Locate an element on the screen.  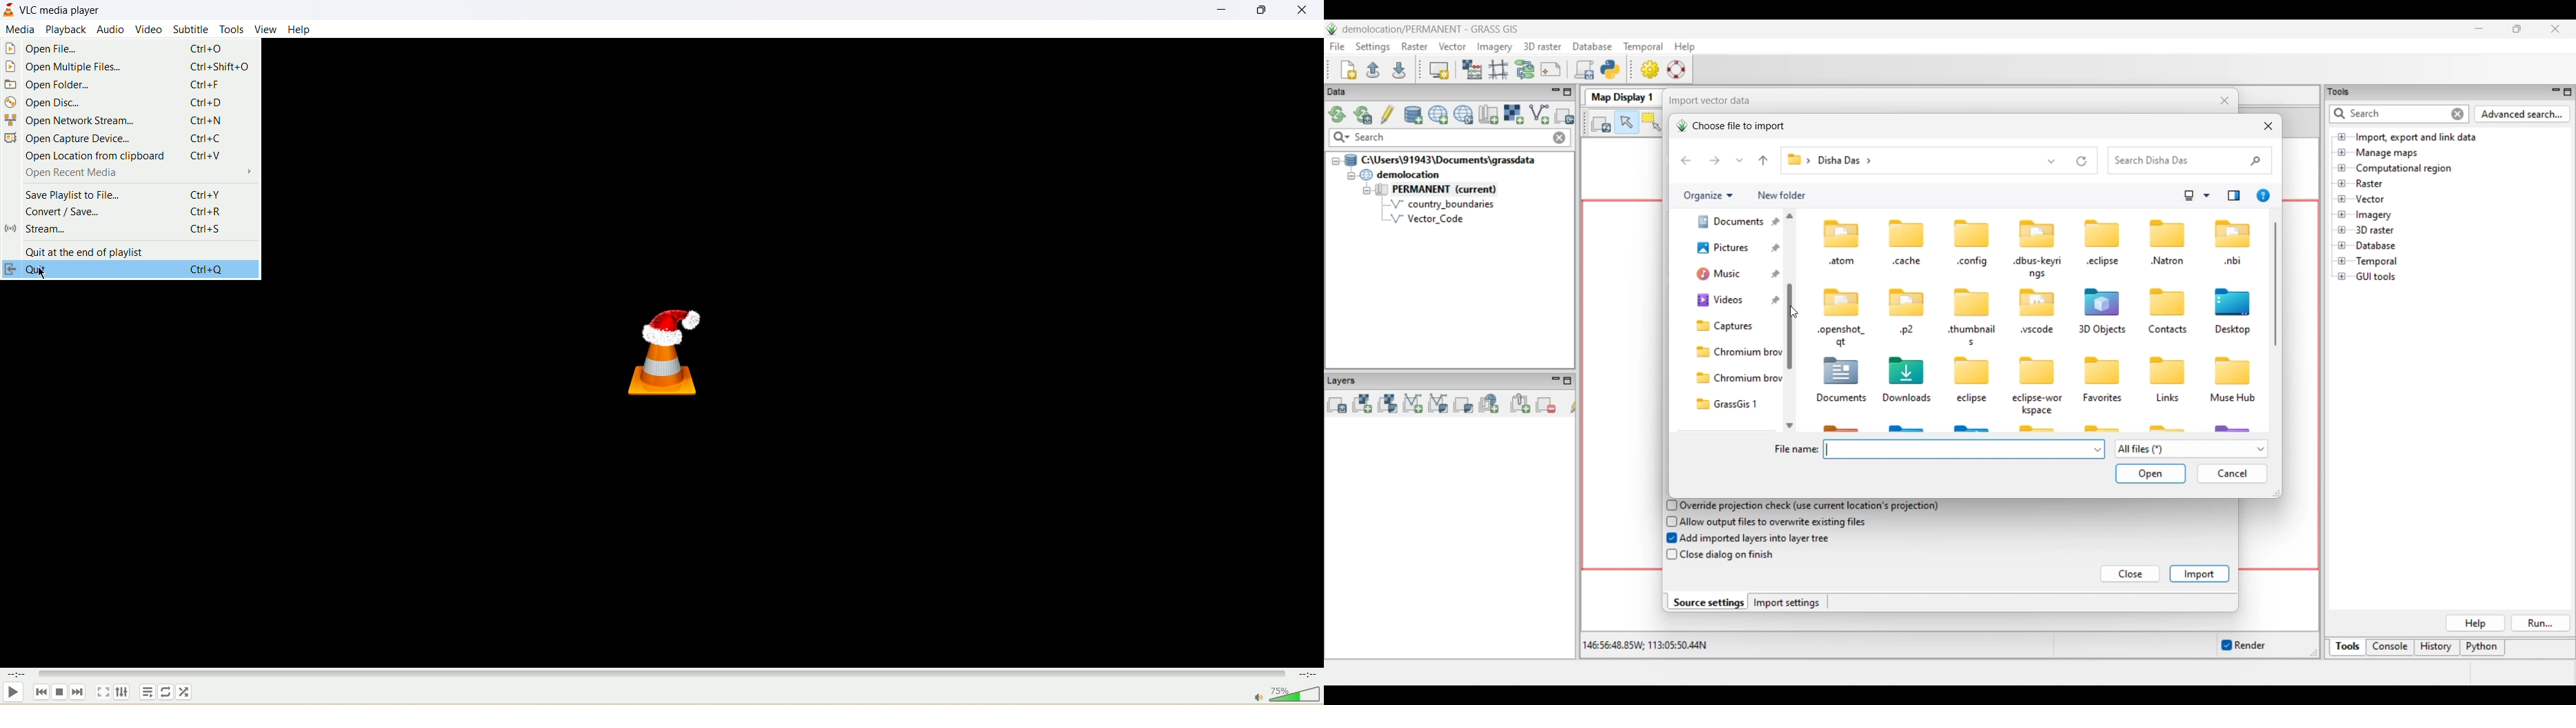
volume bar is located at coordinates (1295, 695).